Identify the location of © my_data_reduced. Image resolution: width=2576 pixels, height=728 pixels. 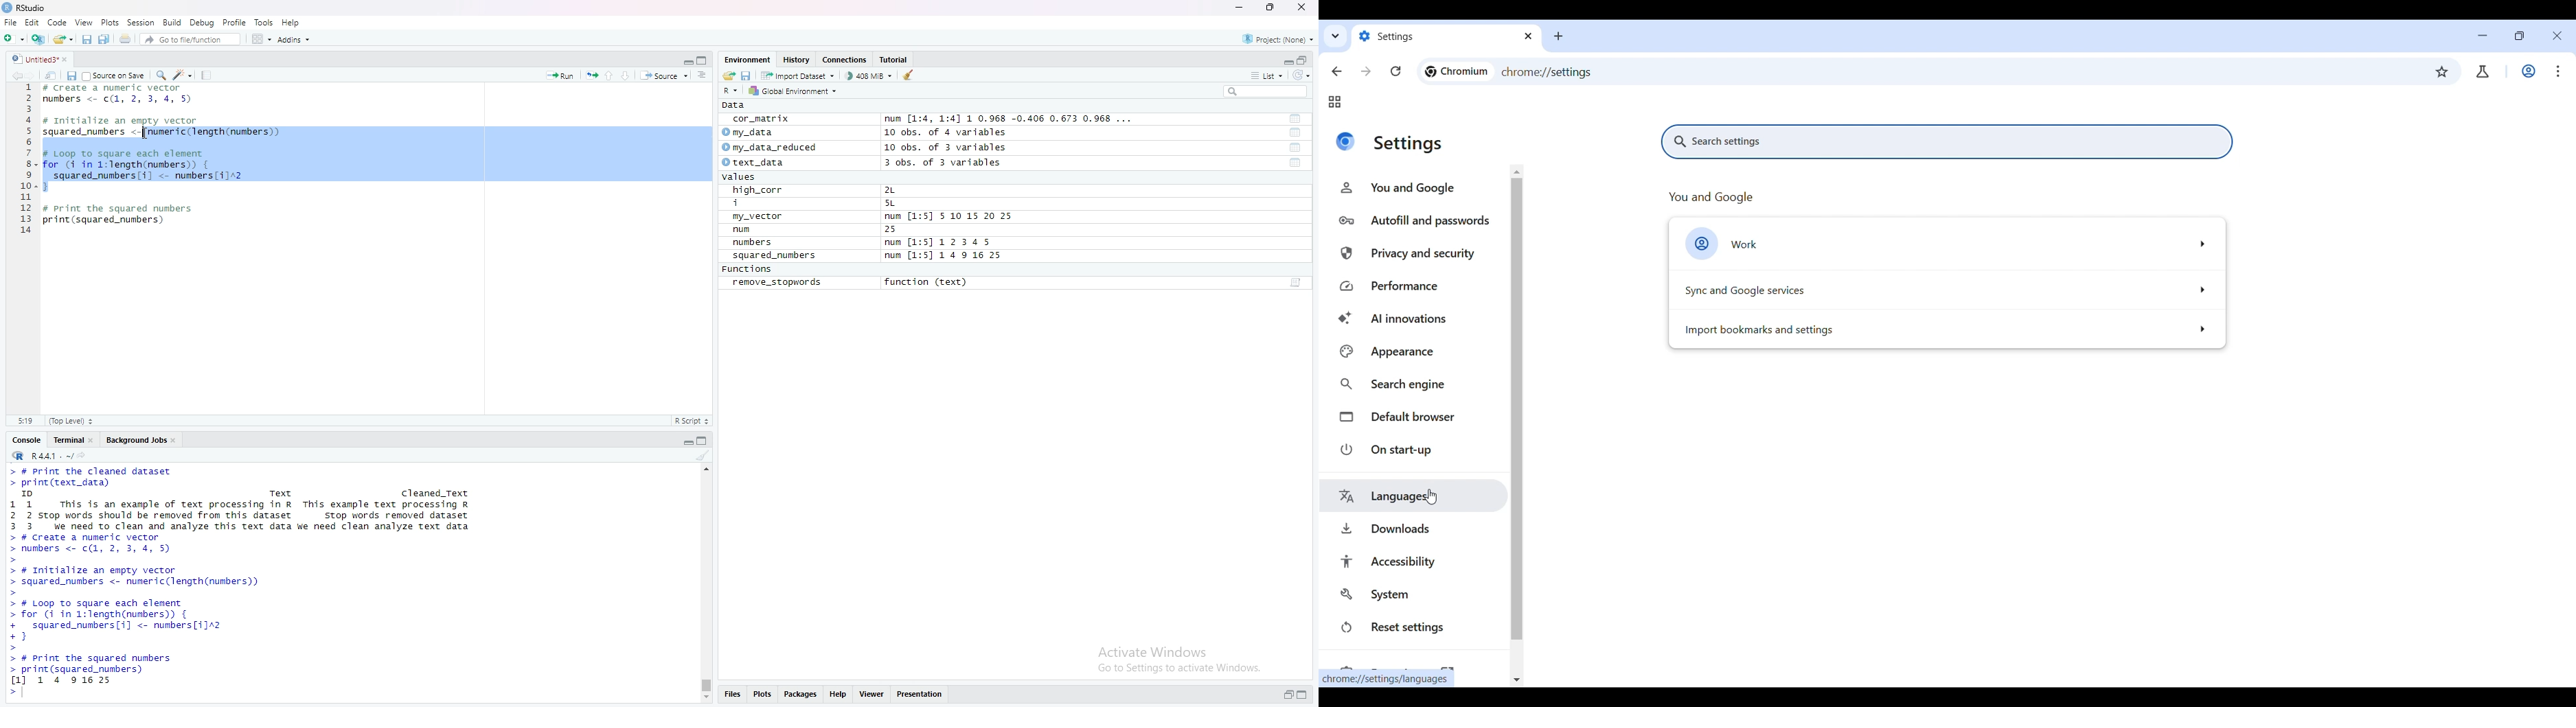
(768, 148).